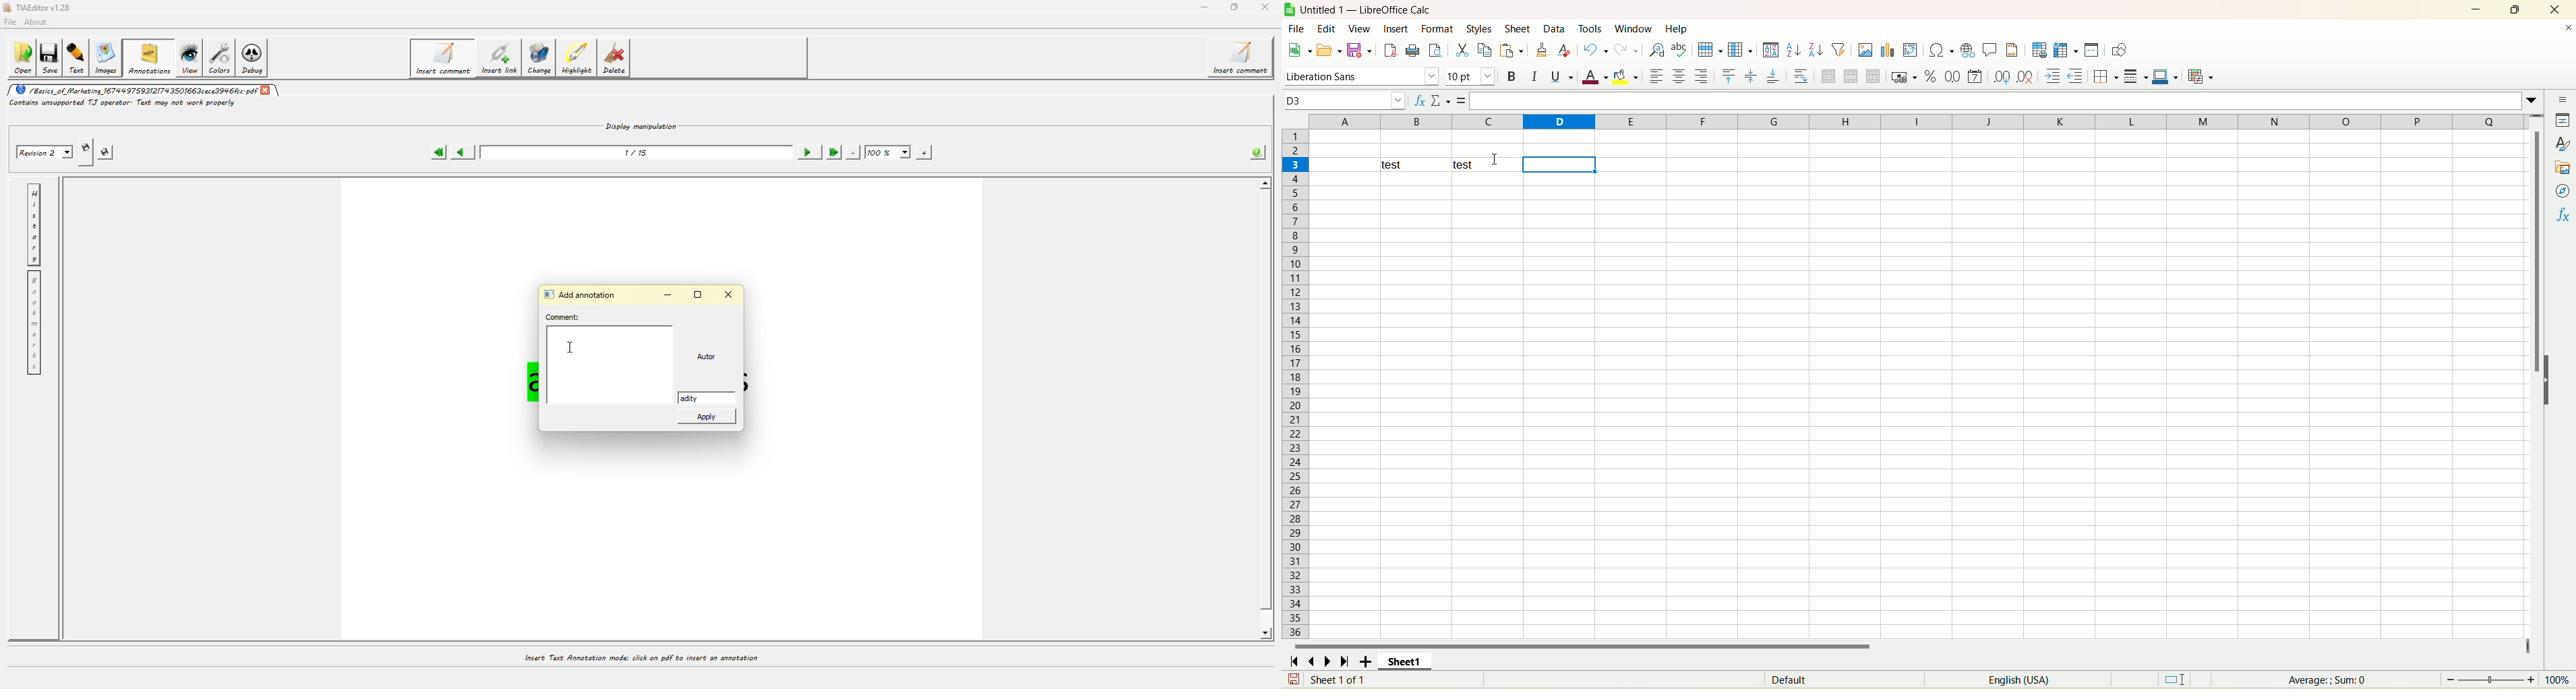 Image resolution: width=2576 pixels, height=700 pixels. Describe the element at coordinates (1845, 679) in the screenshot. I see `Default` at that location.